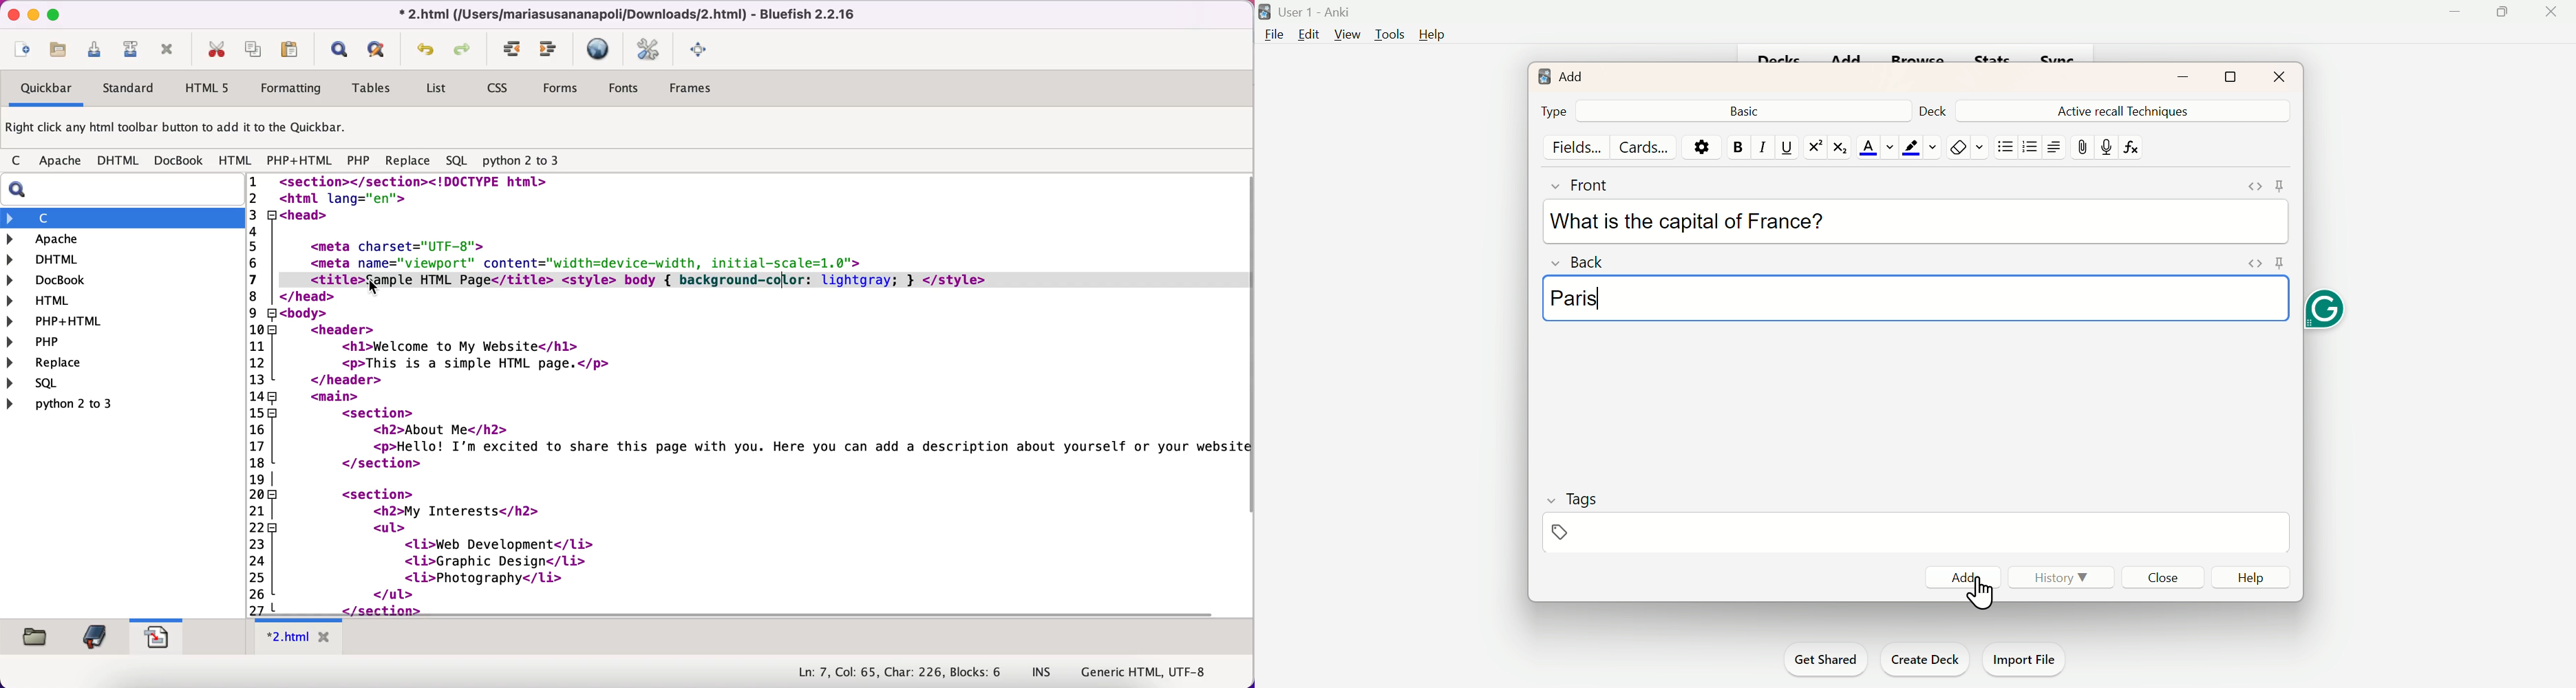 This screenshot has width=2576, height=700. I want to click on Bold, so click(1738, 144).